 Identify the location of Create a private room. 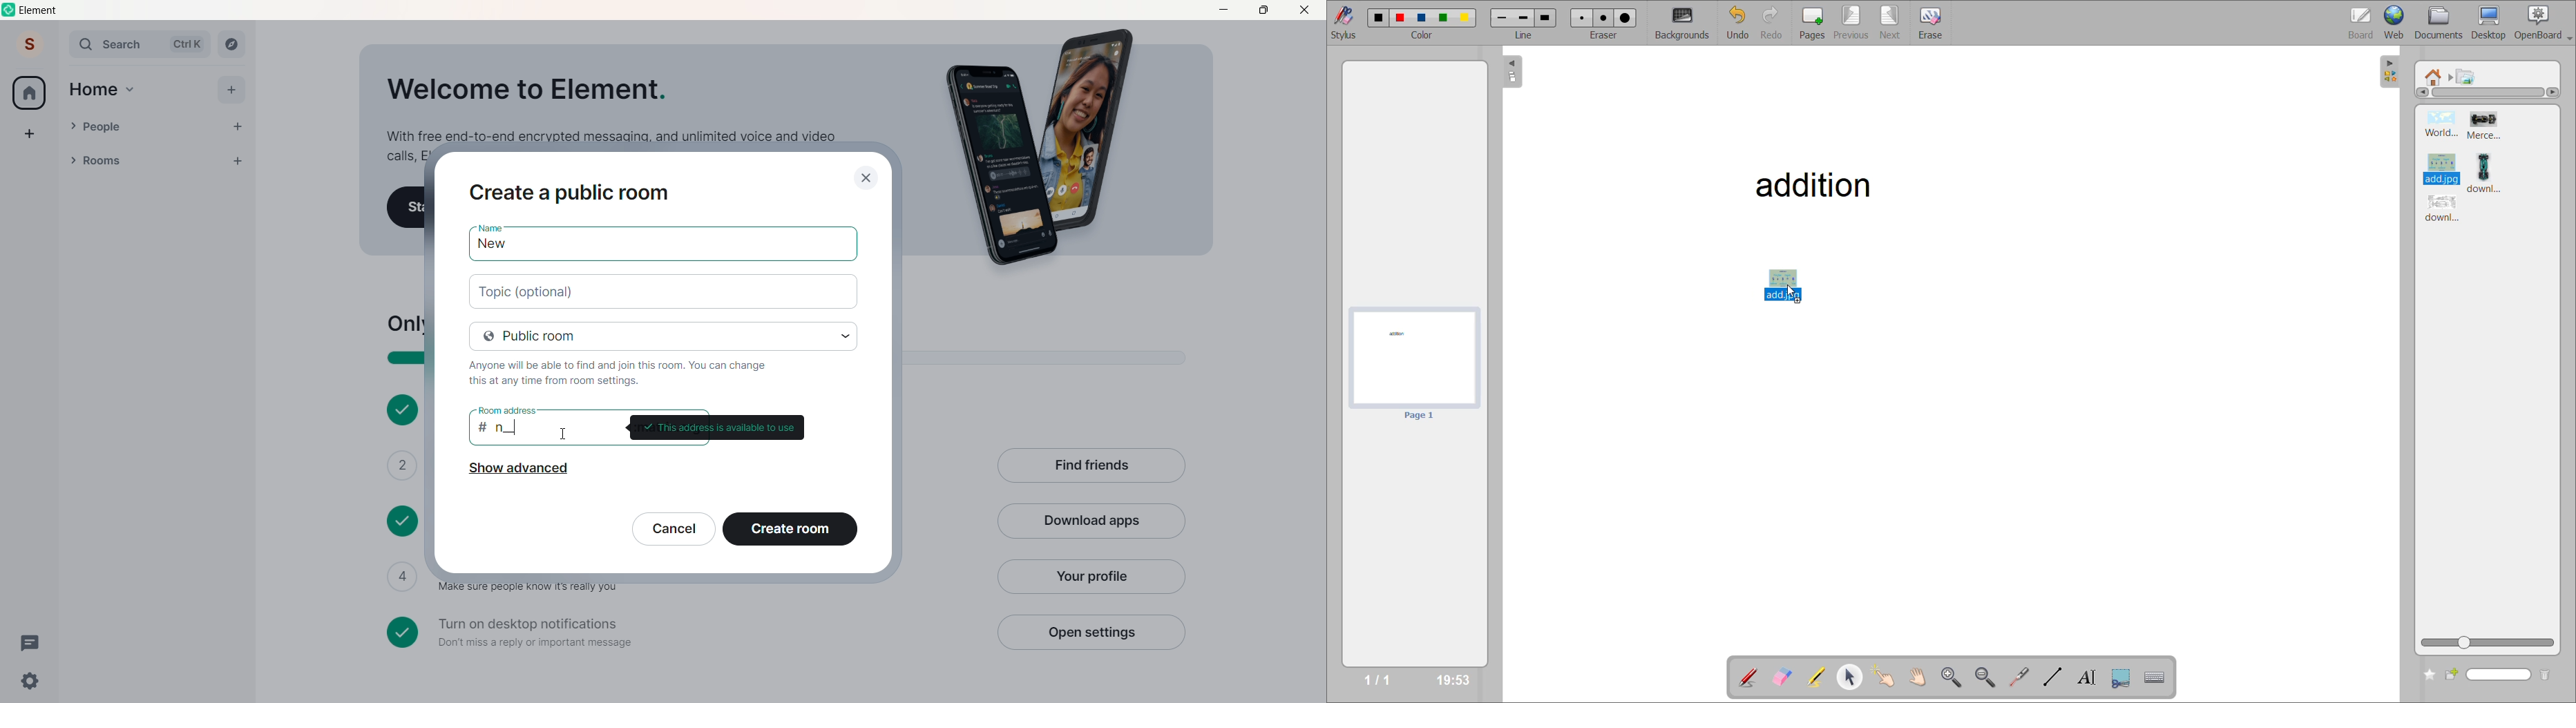
(575, 191).